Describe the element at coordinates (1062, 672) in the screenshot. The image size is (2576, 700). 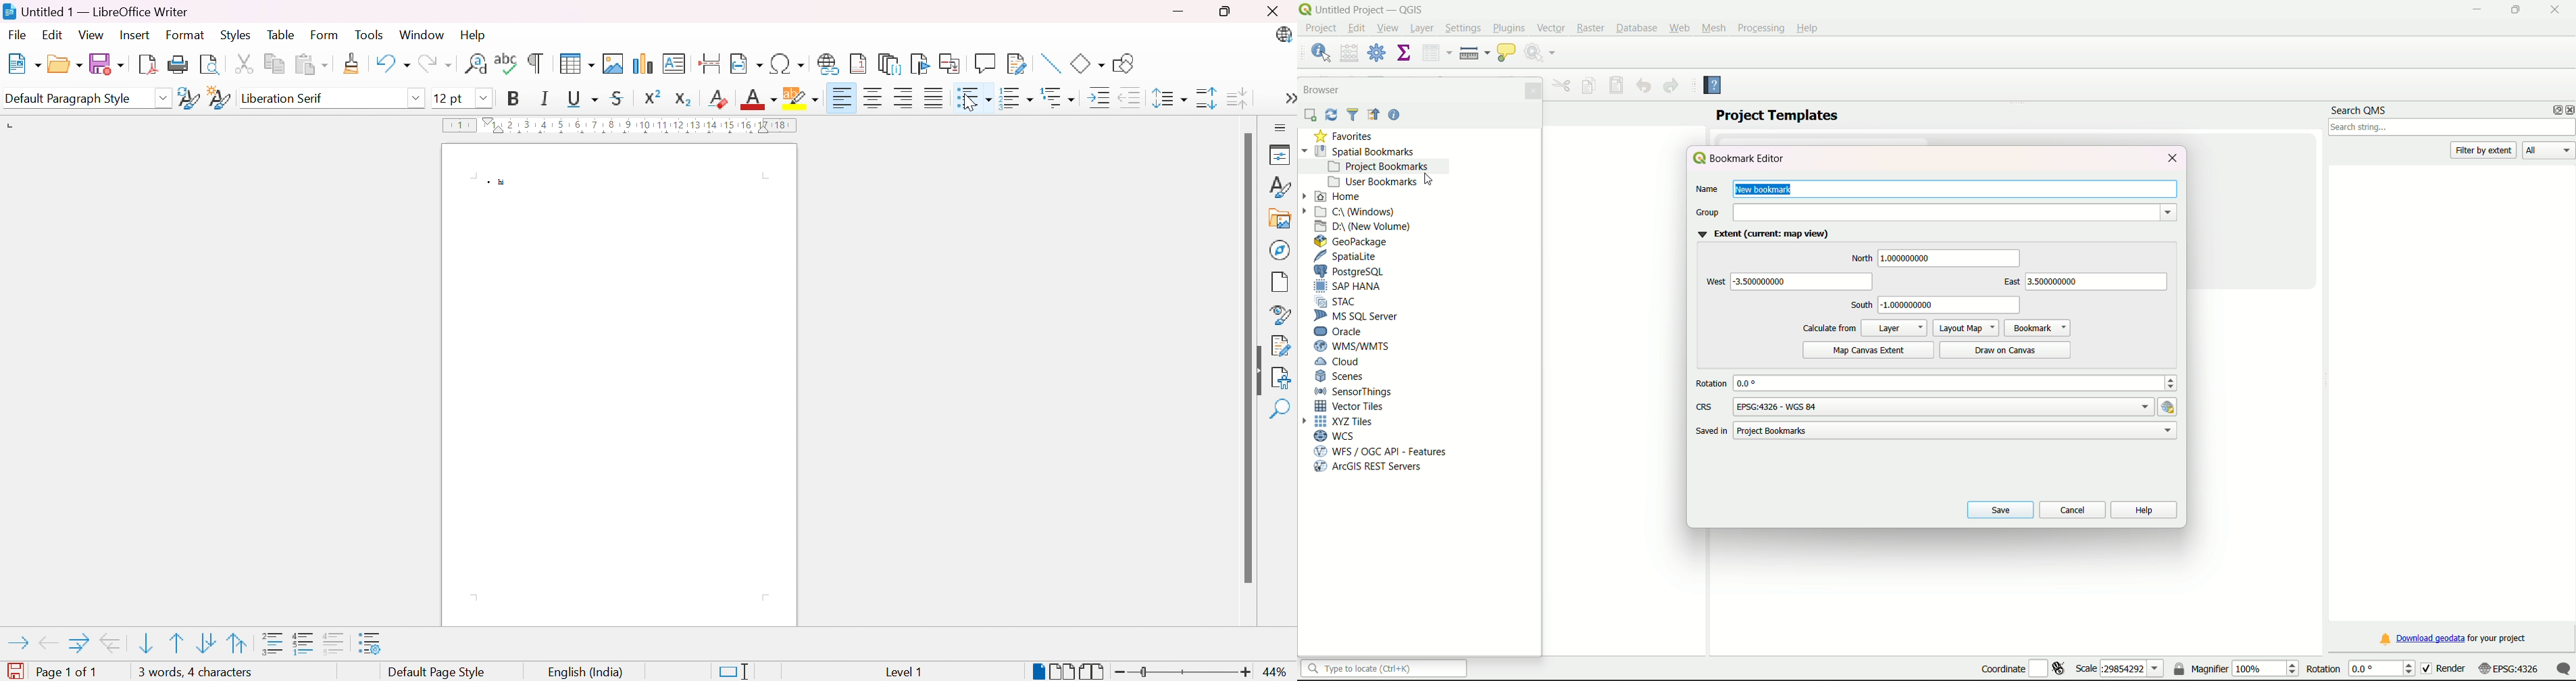
I see `Multiple-page view` at that location.